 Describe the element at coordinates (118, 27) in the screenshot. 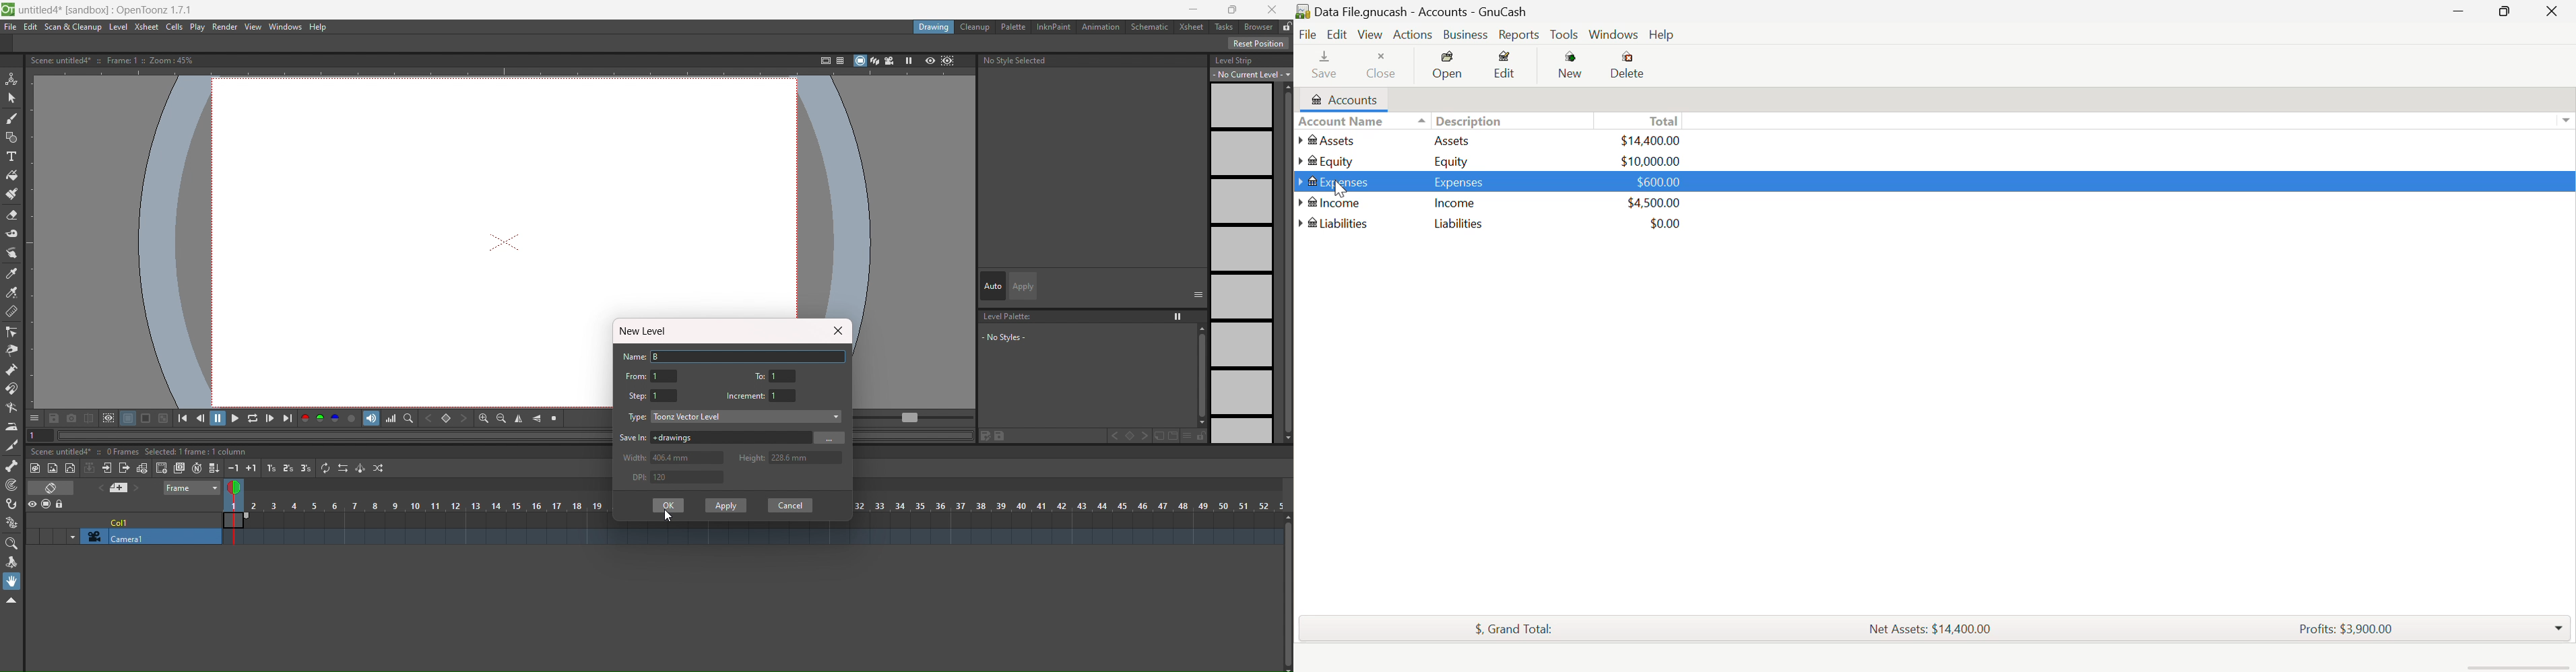

I see `level` at that location.